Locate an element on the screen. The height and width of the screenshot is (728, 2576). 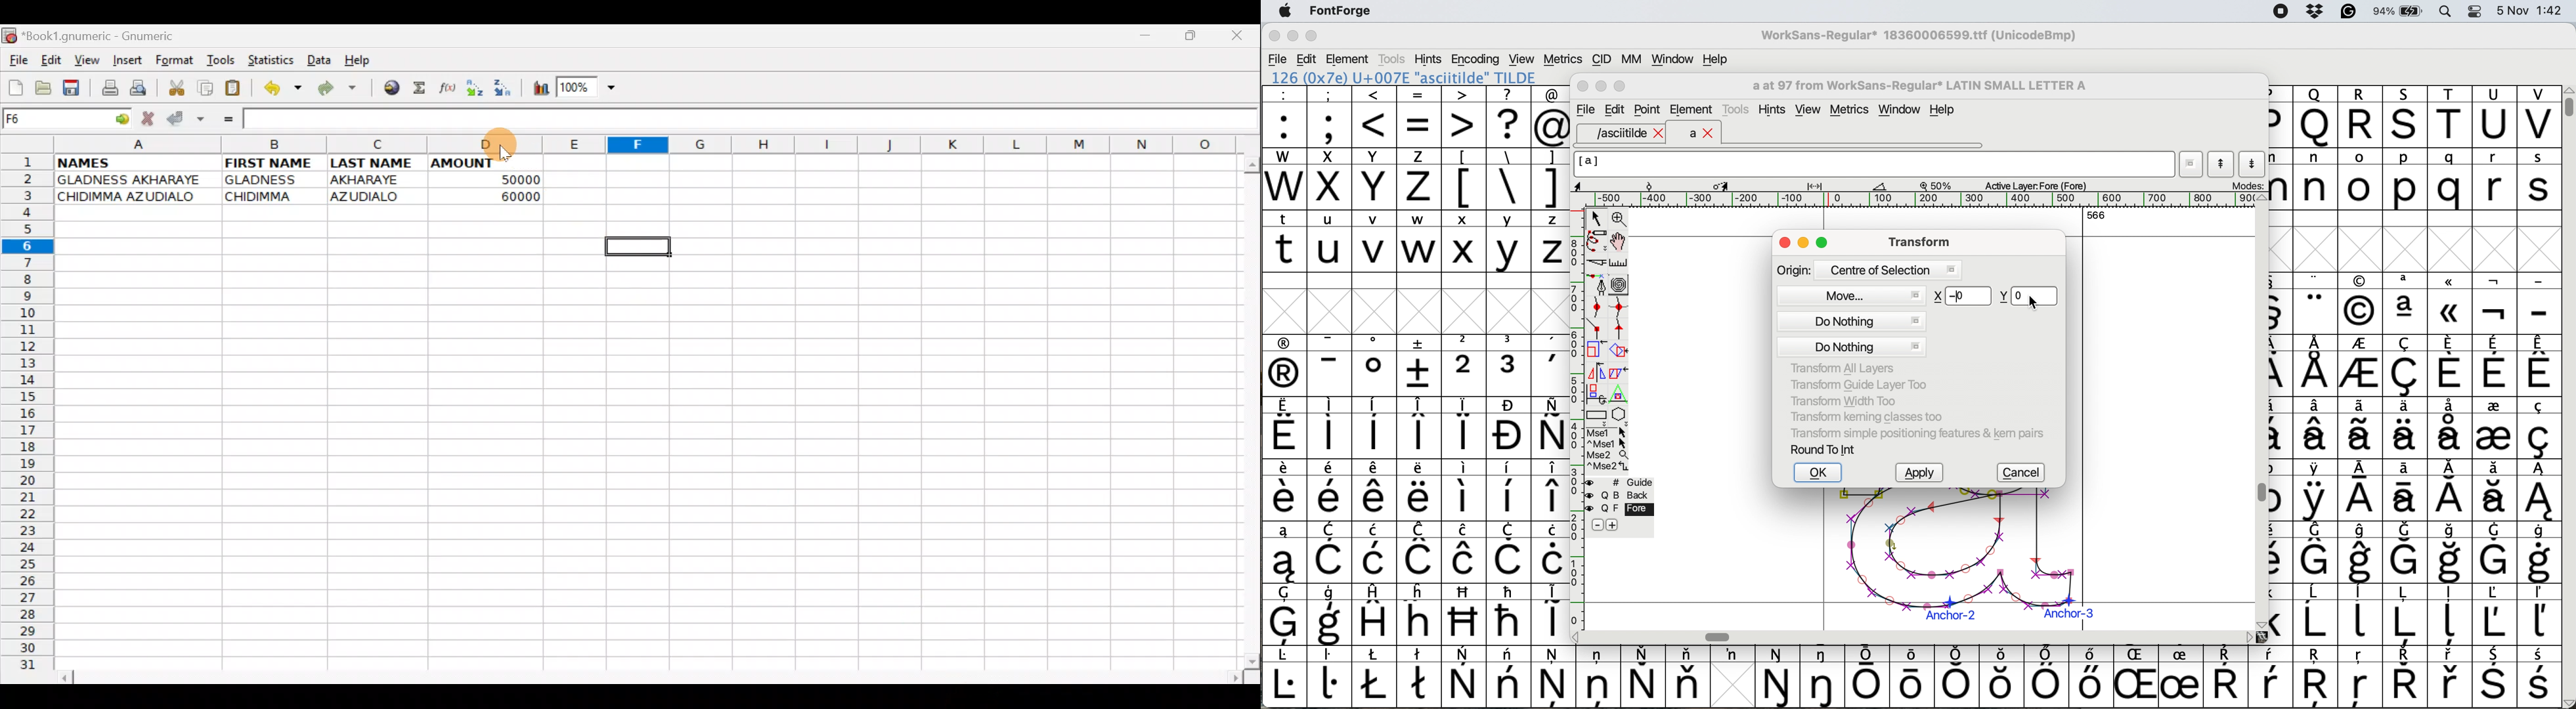
add a curve point is located at coordinates (1597, 307).